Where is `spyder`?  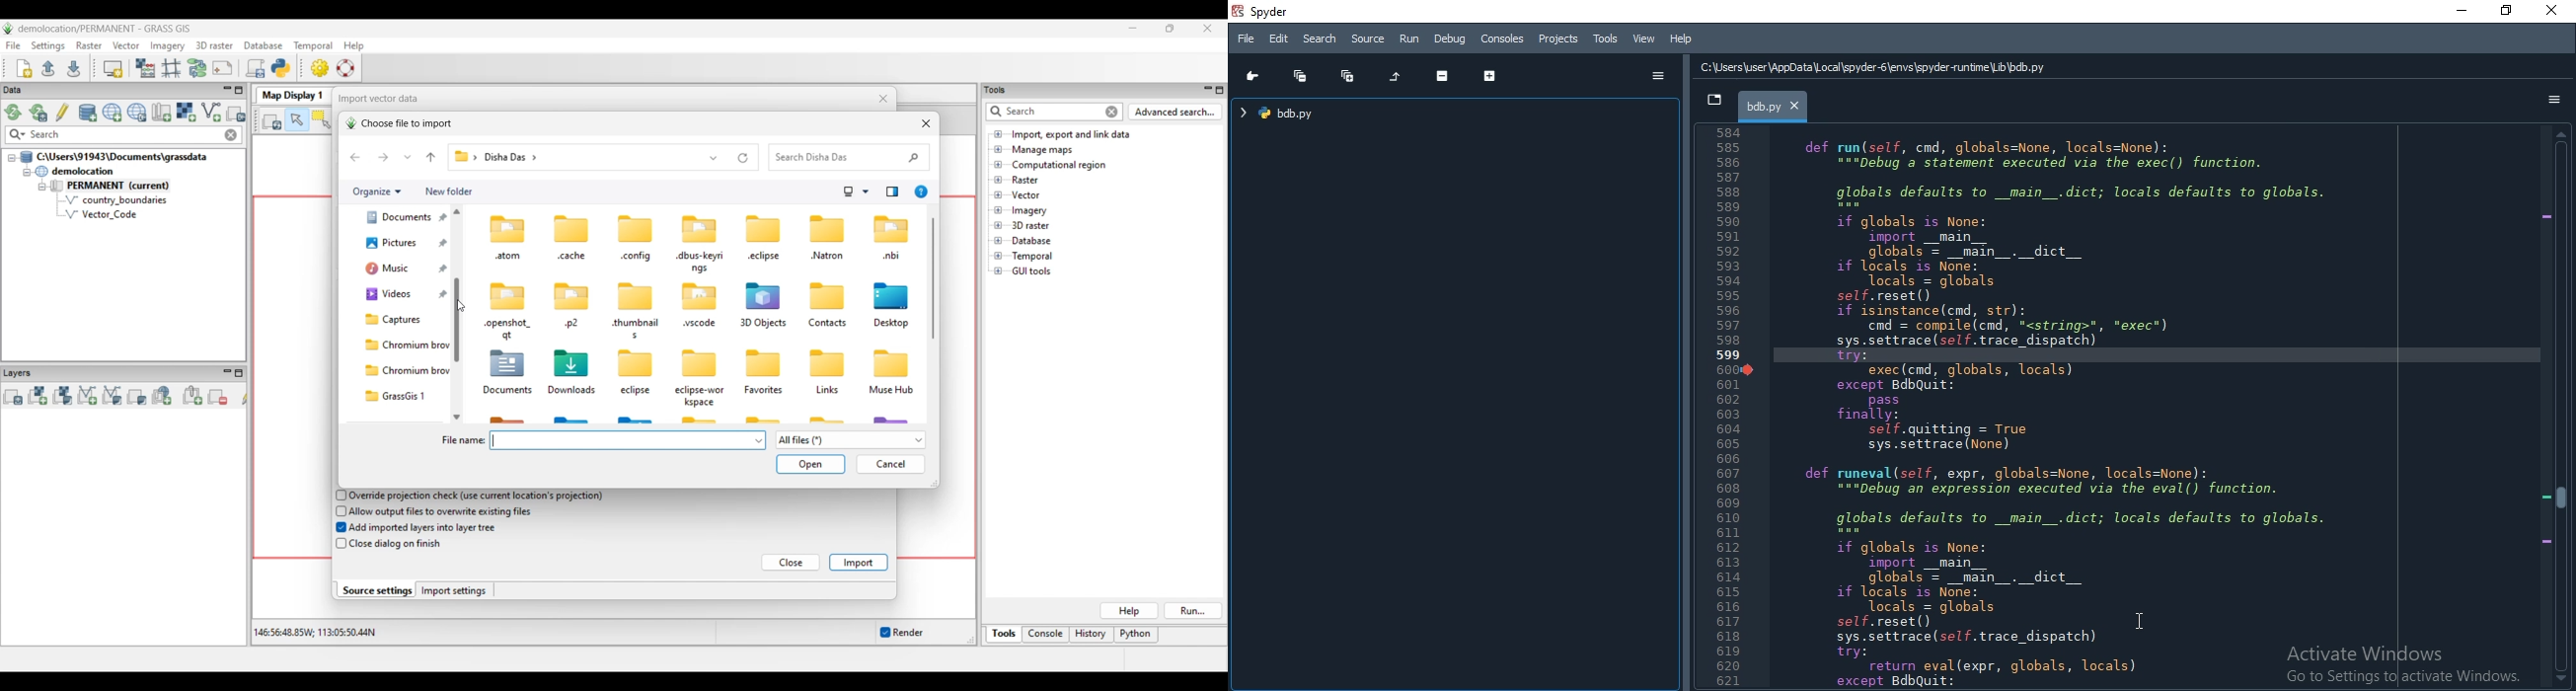
spyder is located at coordinates (1262, 12).